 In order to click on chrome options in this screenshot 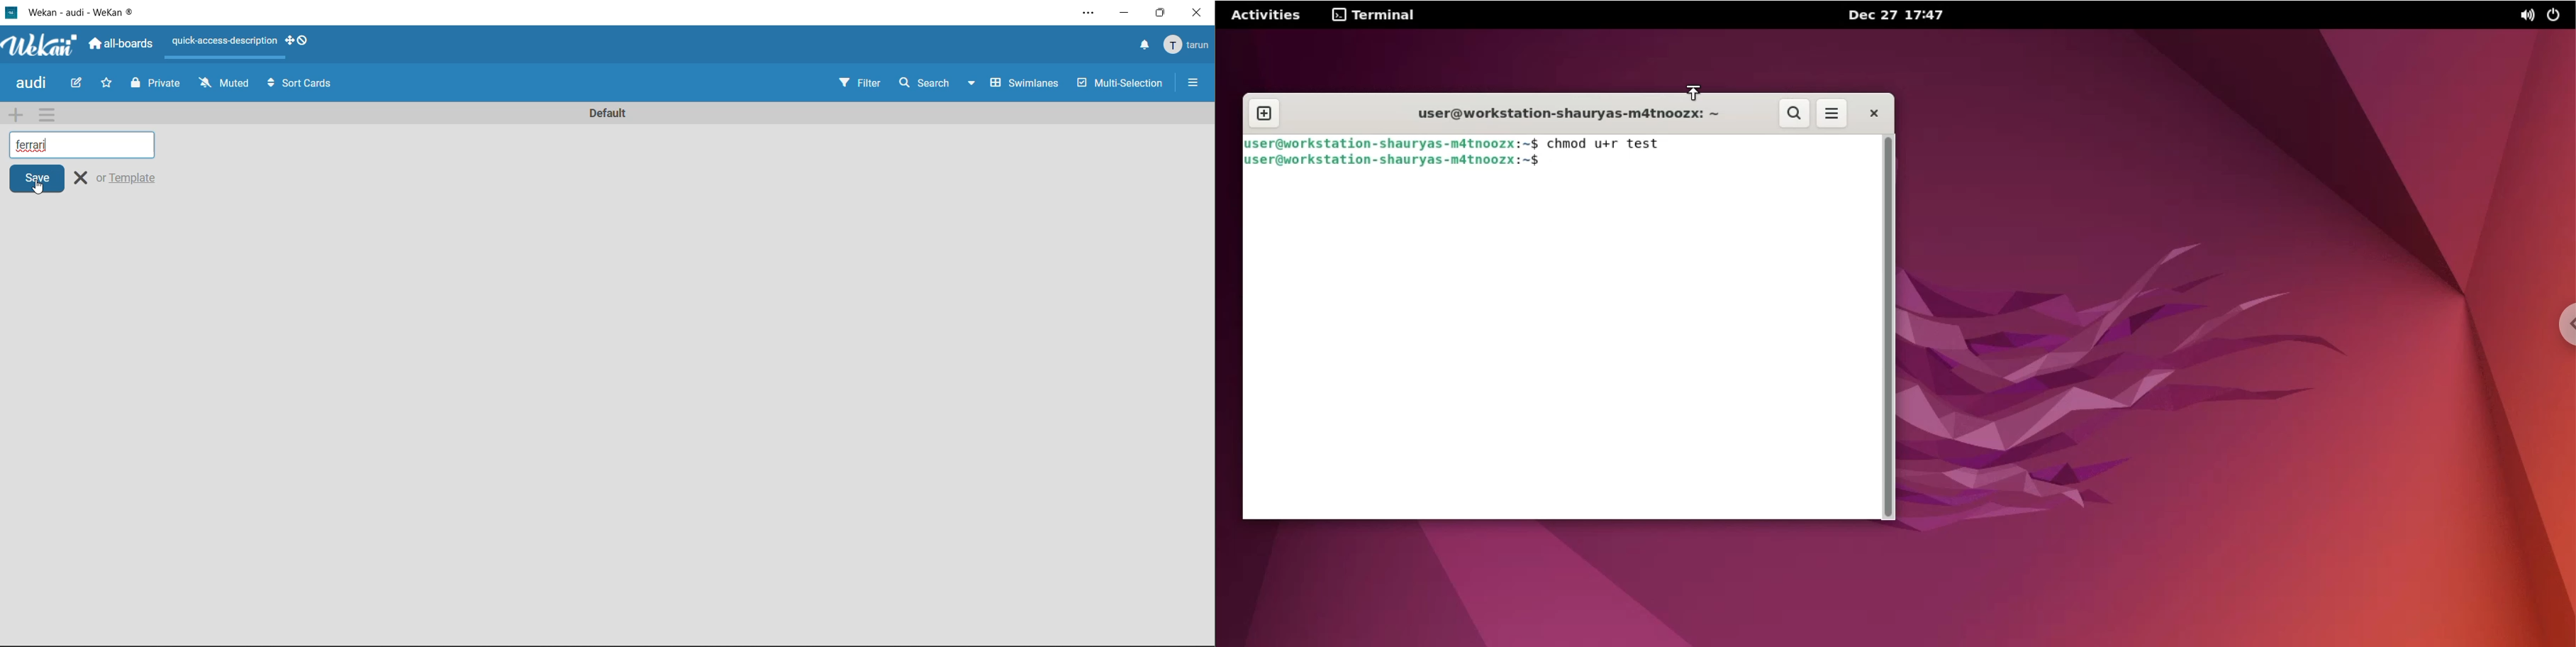, I will do `click(2560, 324)`.